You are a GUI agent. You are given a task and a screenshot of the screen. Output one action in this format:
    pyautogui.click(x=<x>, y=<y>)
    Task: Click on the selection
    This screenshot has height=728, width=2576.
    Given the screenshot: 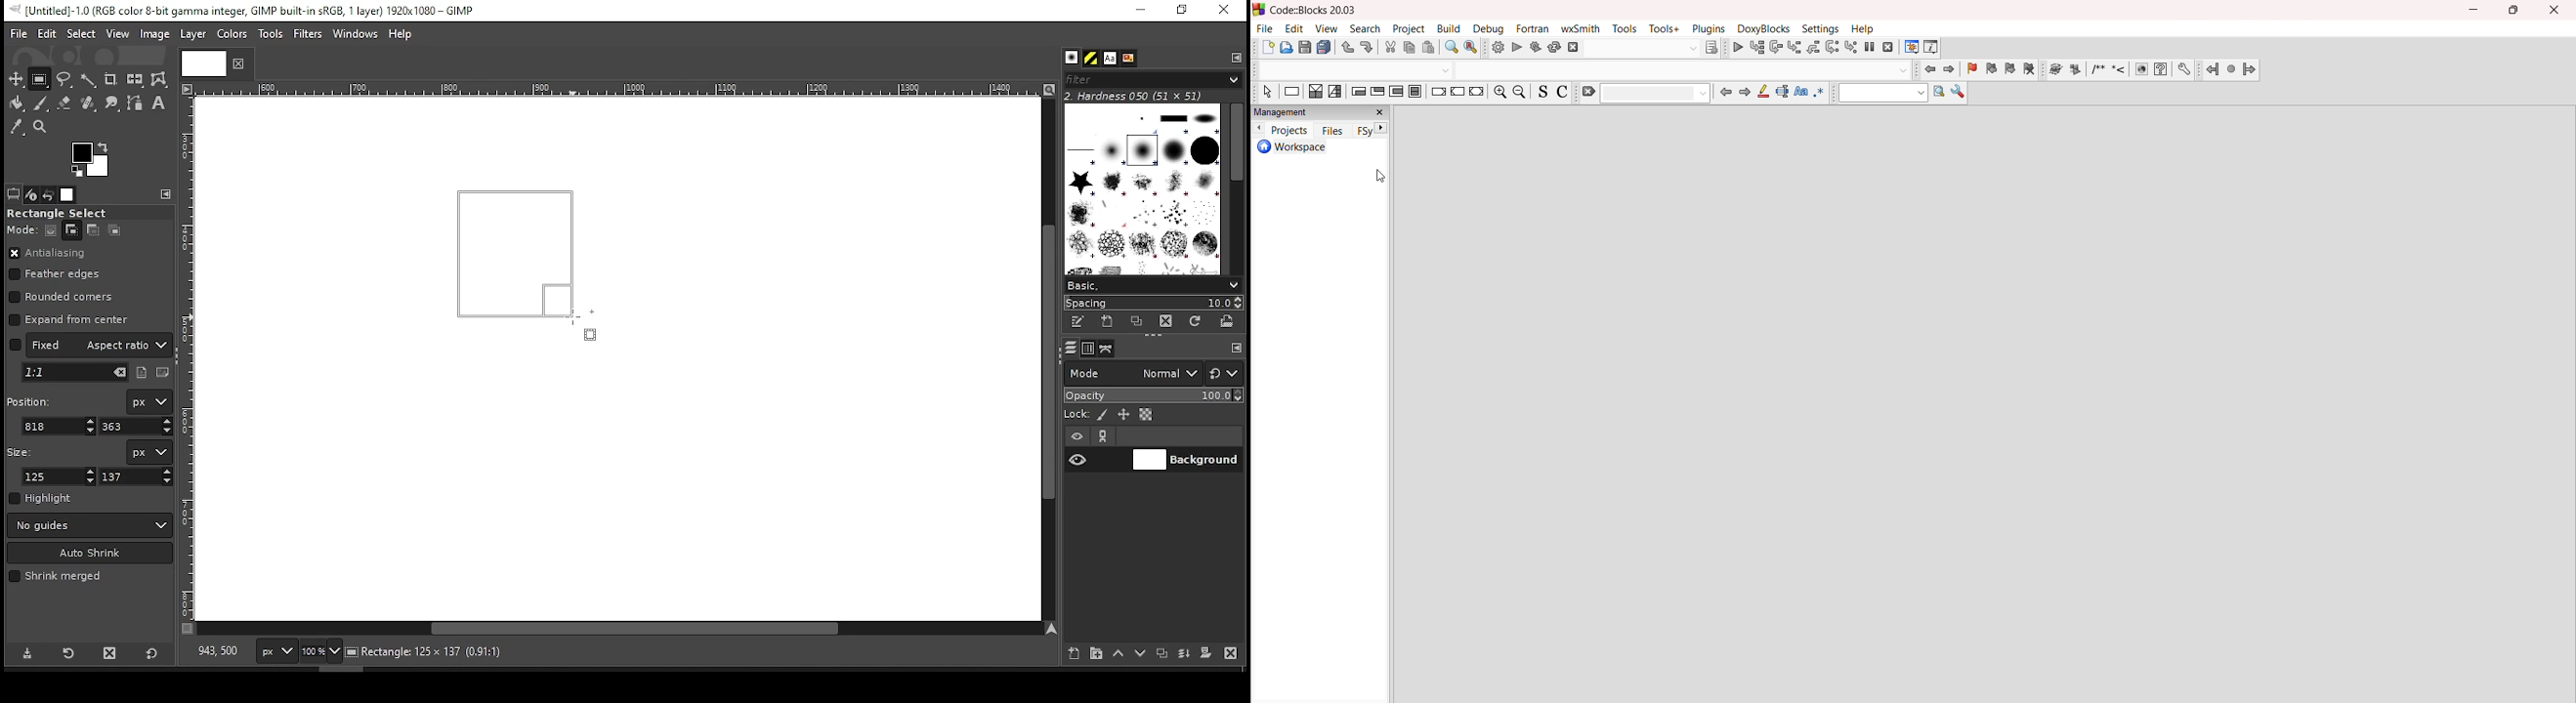 What is the action you would take?
    pyautogui.click(x=1336, y=92)
    